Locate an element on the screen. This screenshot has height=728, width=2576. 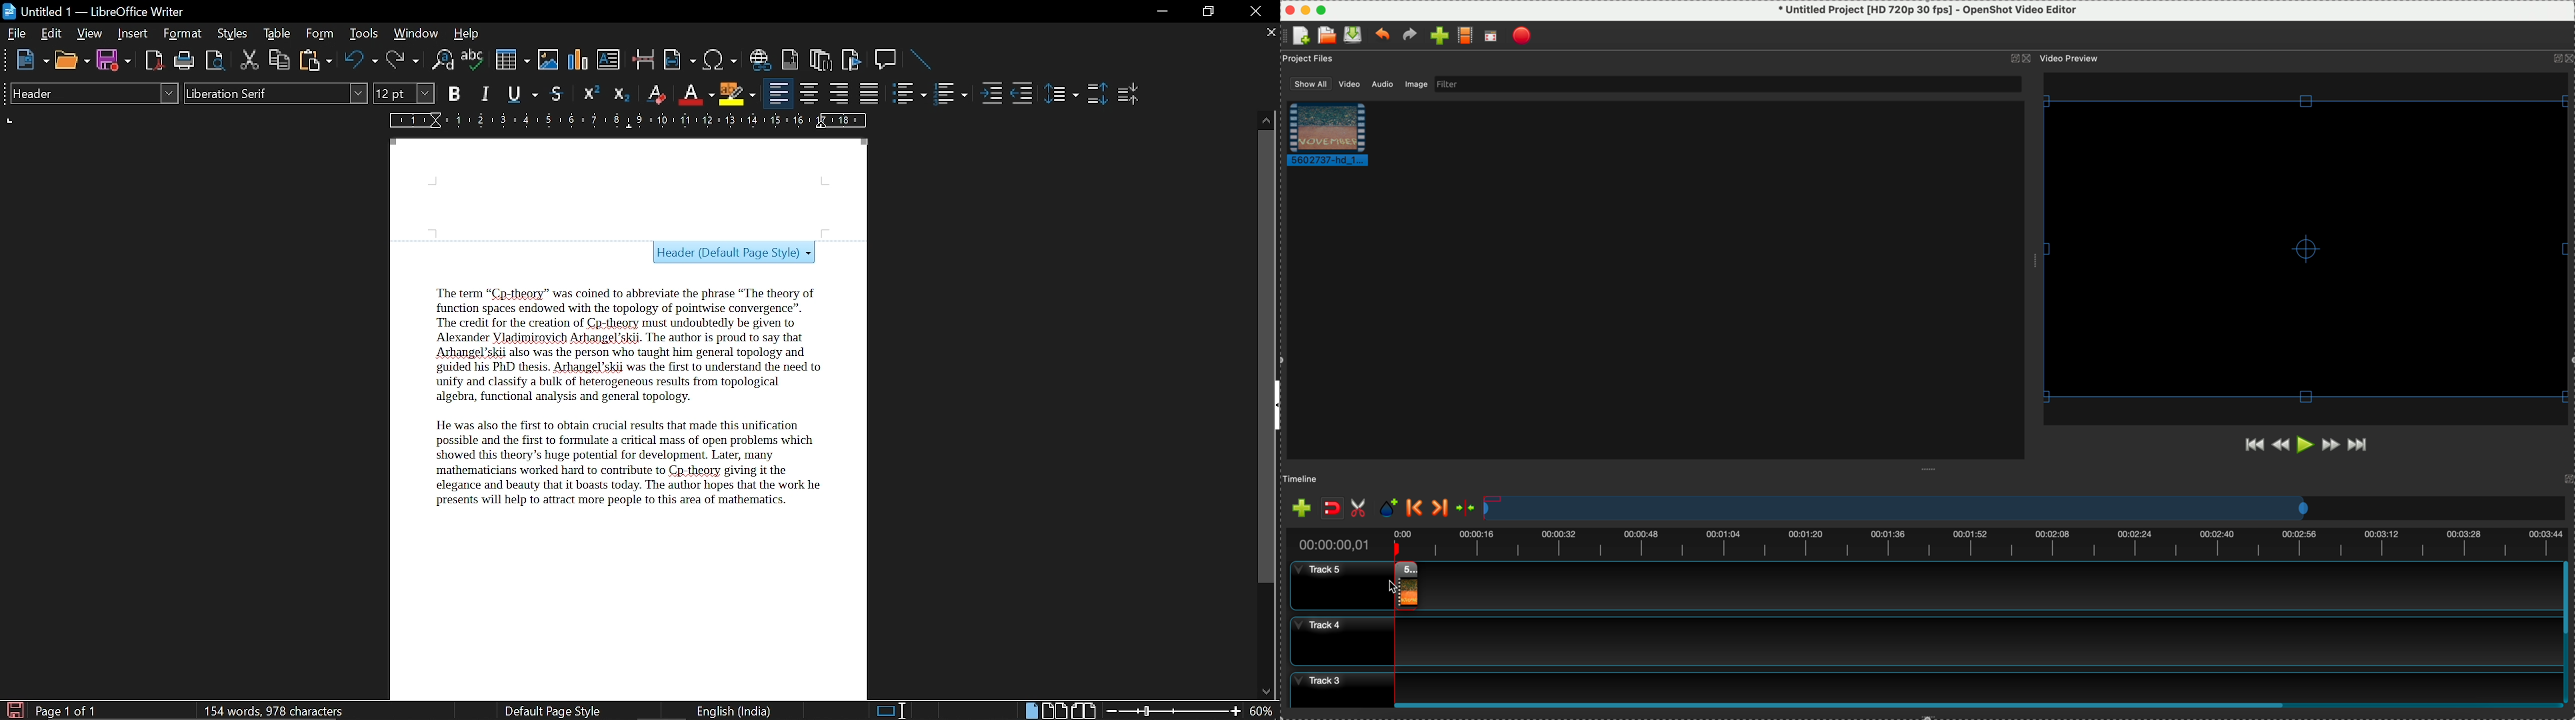
center the timeline on the playhead is located at coordinates (1467, 508).